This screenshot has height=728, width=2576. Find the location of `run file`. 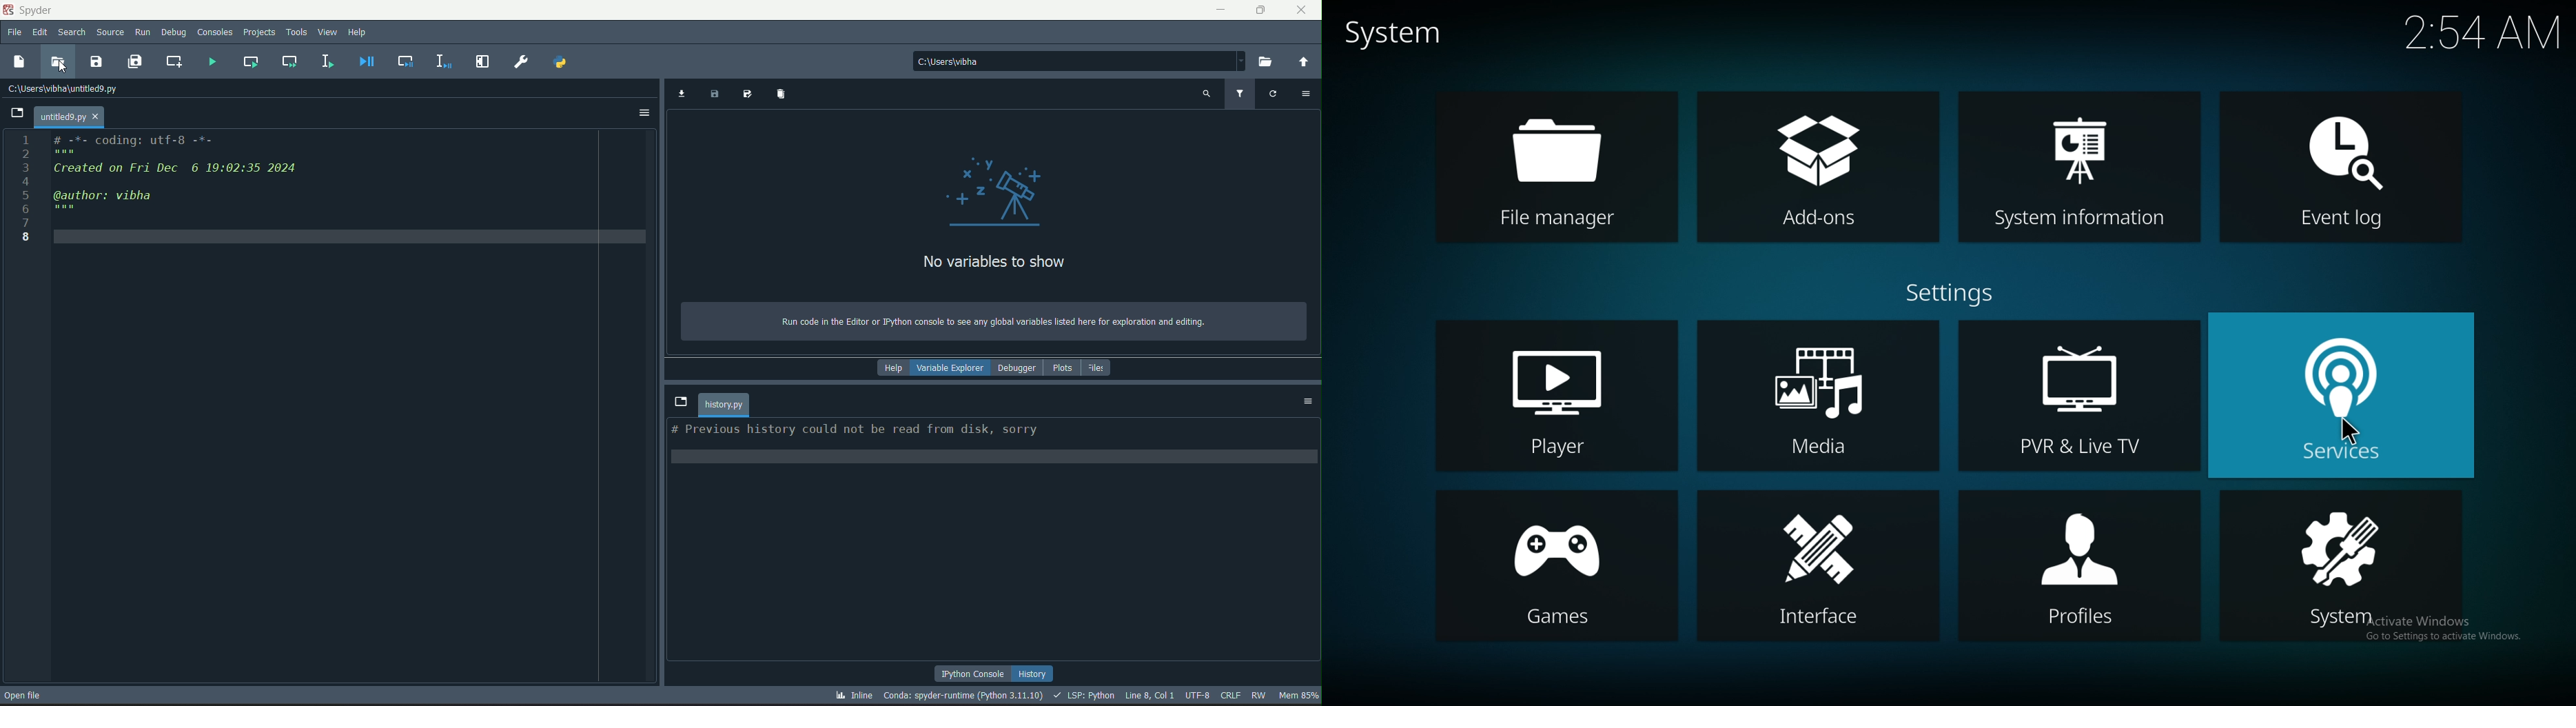

run file is located at coordinates (211, 63).